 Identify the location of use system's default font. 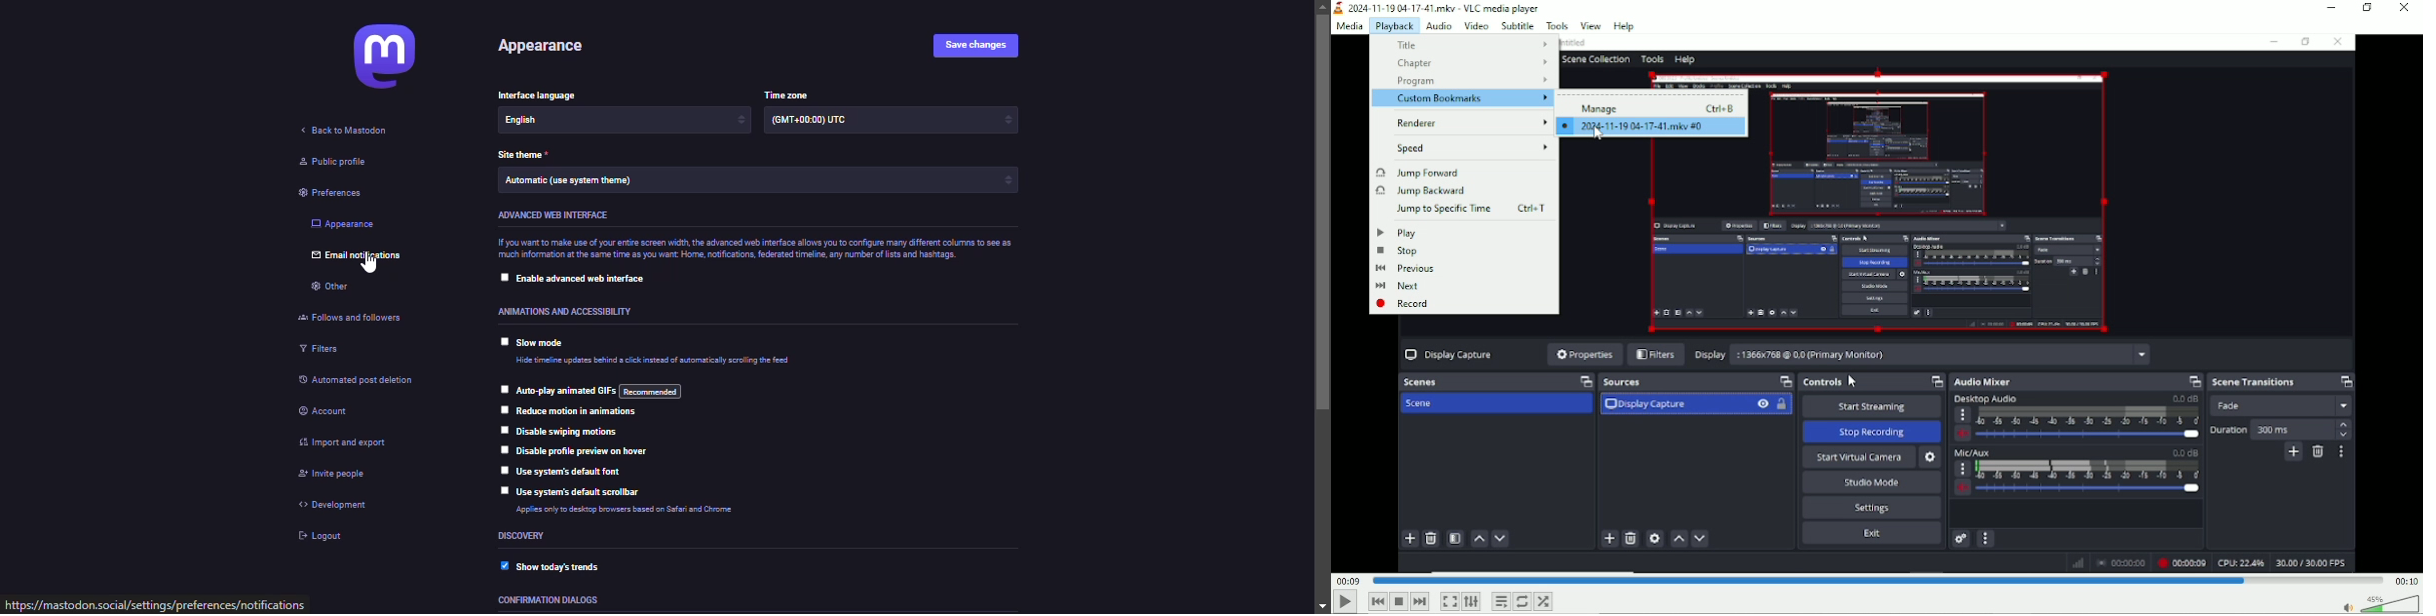
(577, 471).